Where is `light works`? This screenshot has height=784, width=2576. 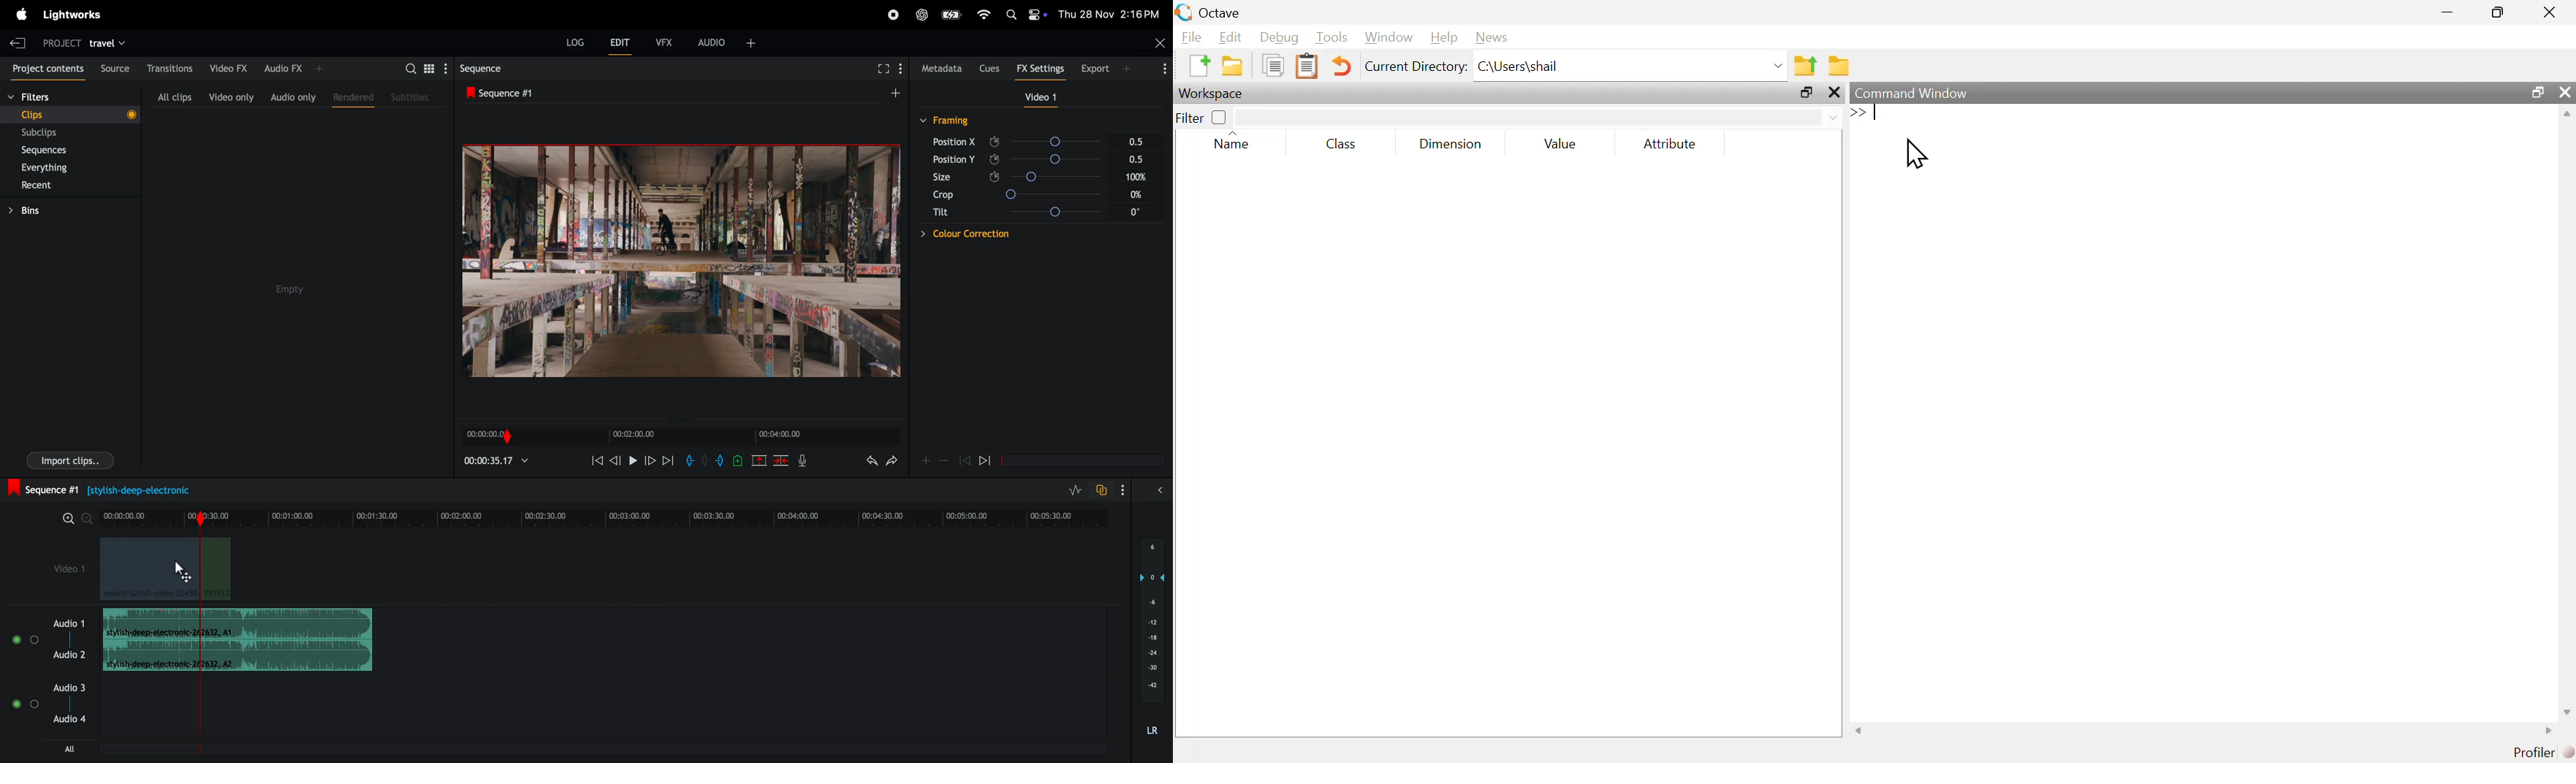 light works is located at coordinates (78, 13).